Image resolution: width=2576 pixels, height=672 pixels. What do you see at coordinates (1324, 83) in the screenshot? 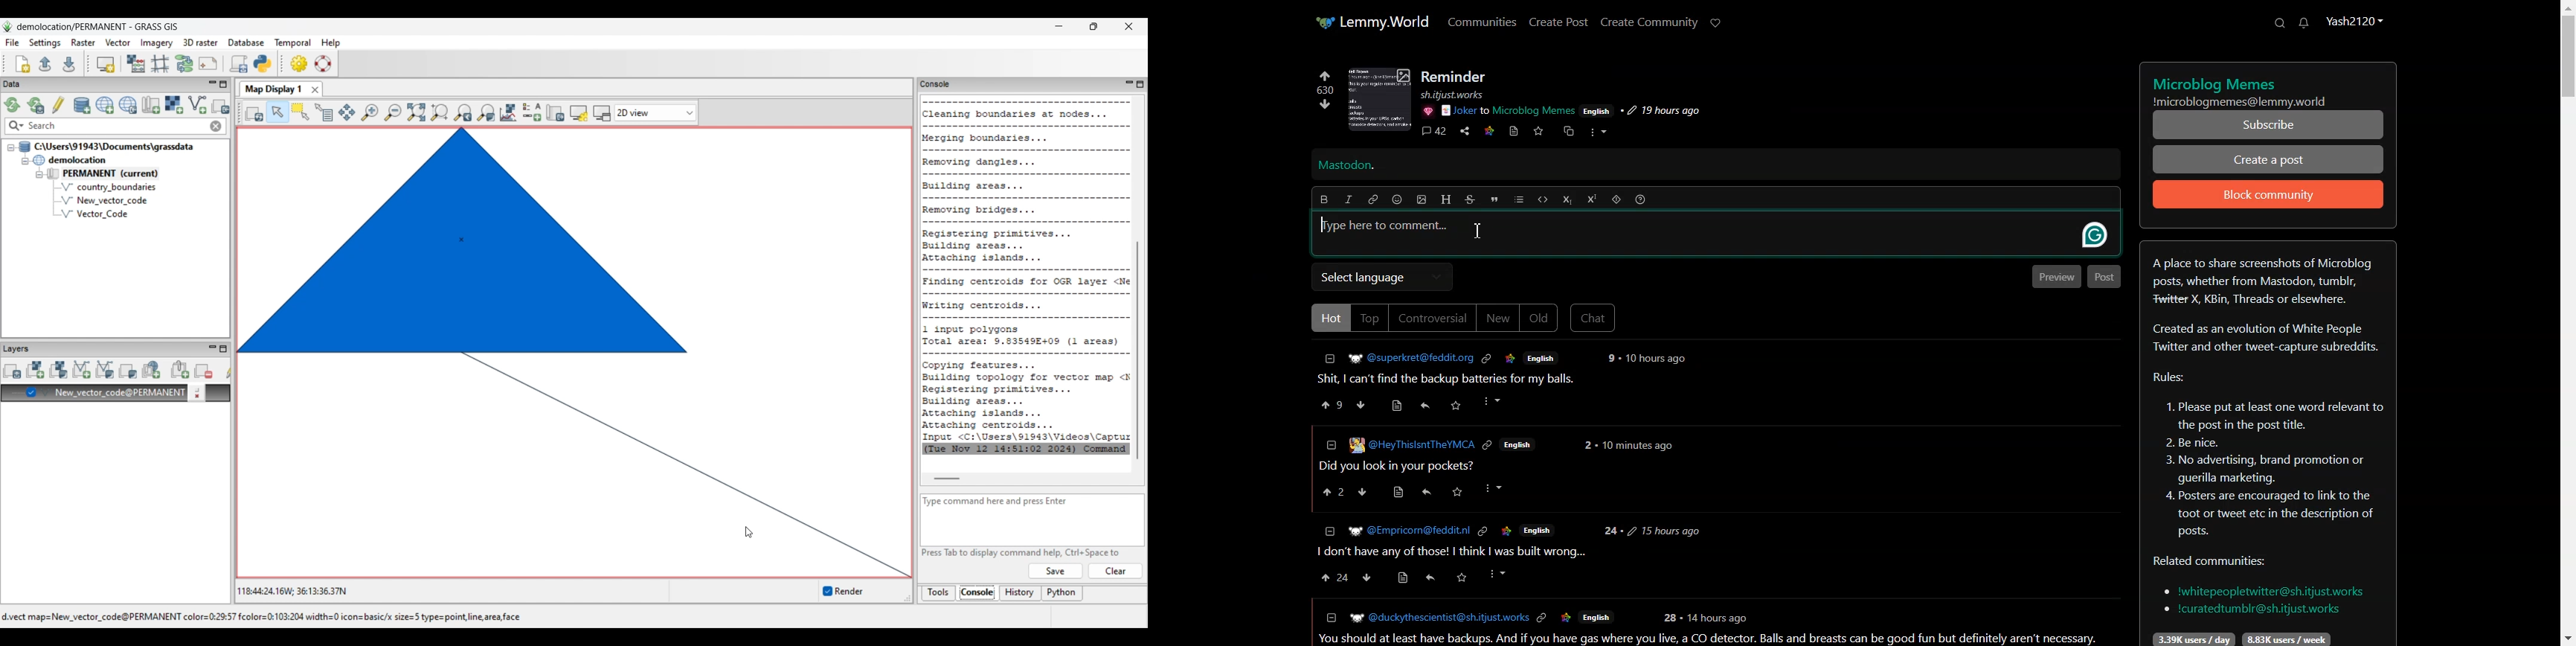
I see `Upvote` at bounding box center [1324, 83].